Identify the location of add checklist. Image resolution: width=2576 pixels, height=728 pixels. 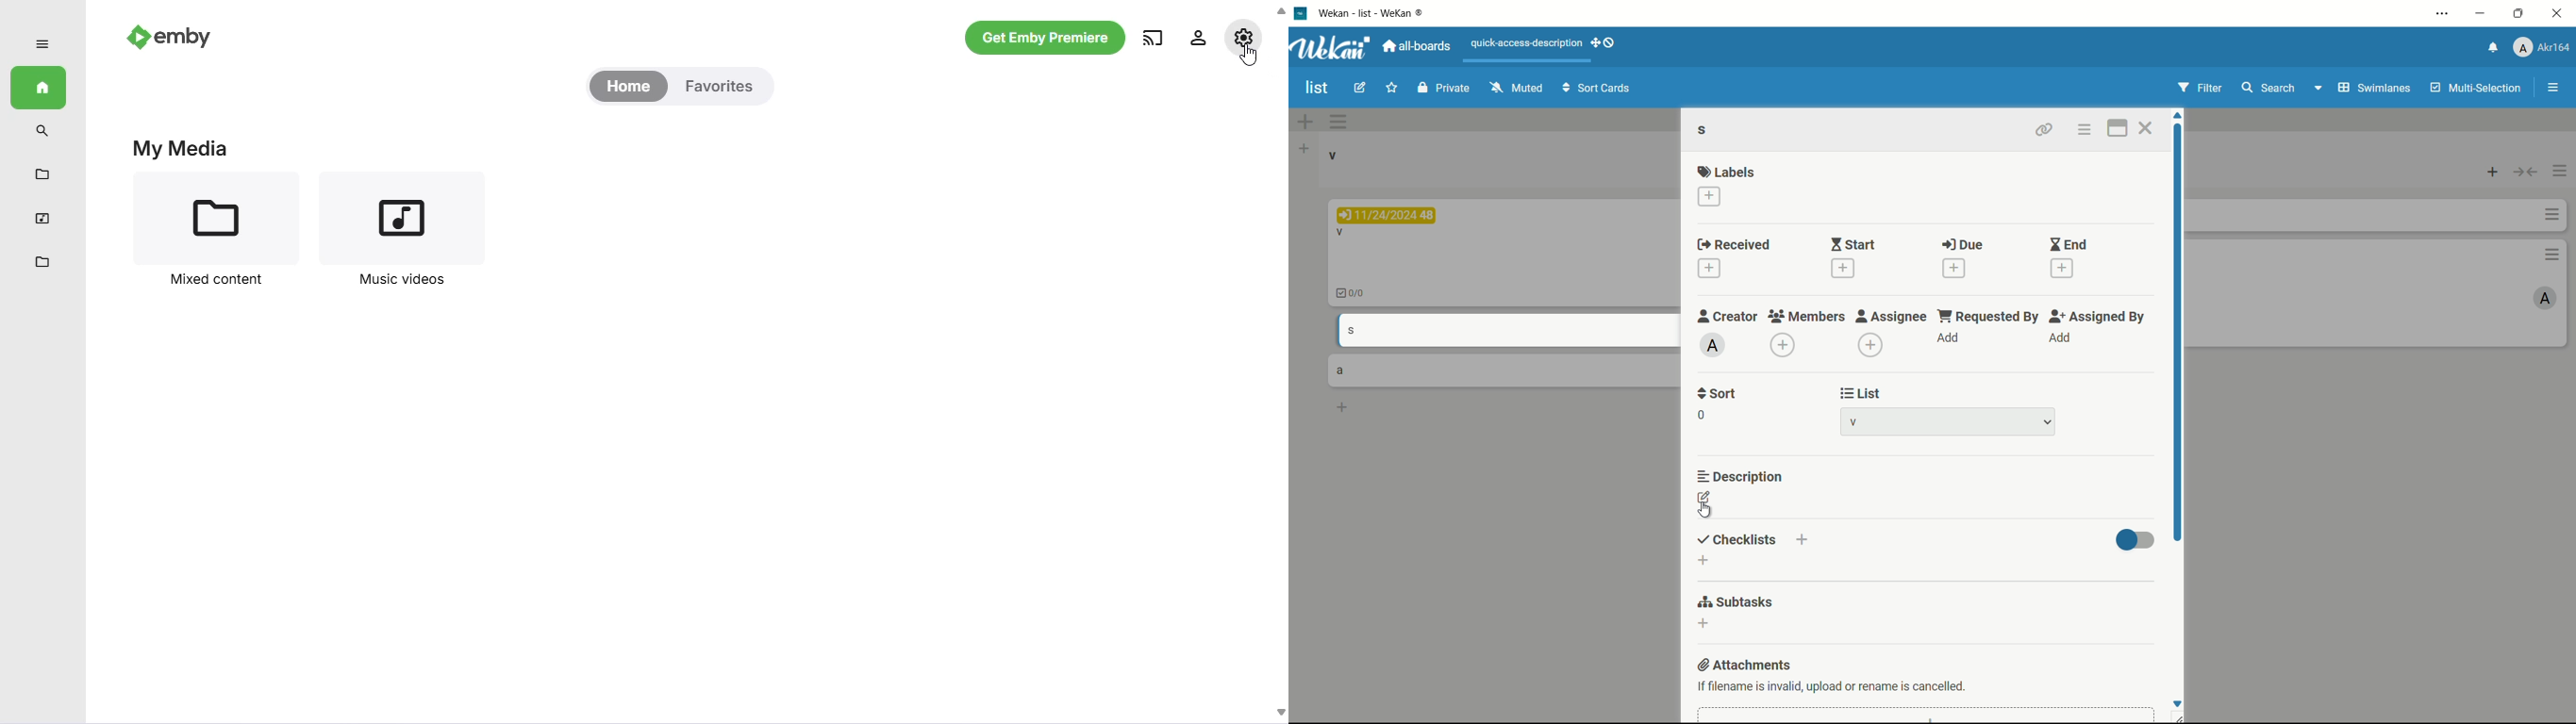
(1704, 560).